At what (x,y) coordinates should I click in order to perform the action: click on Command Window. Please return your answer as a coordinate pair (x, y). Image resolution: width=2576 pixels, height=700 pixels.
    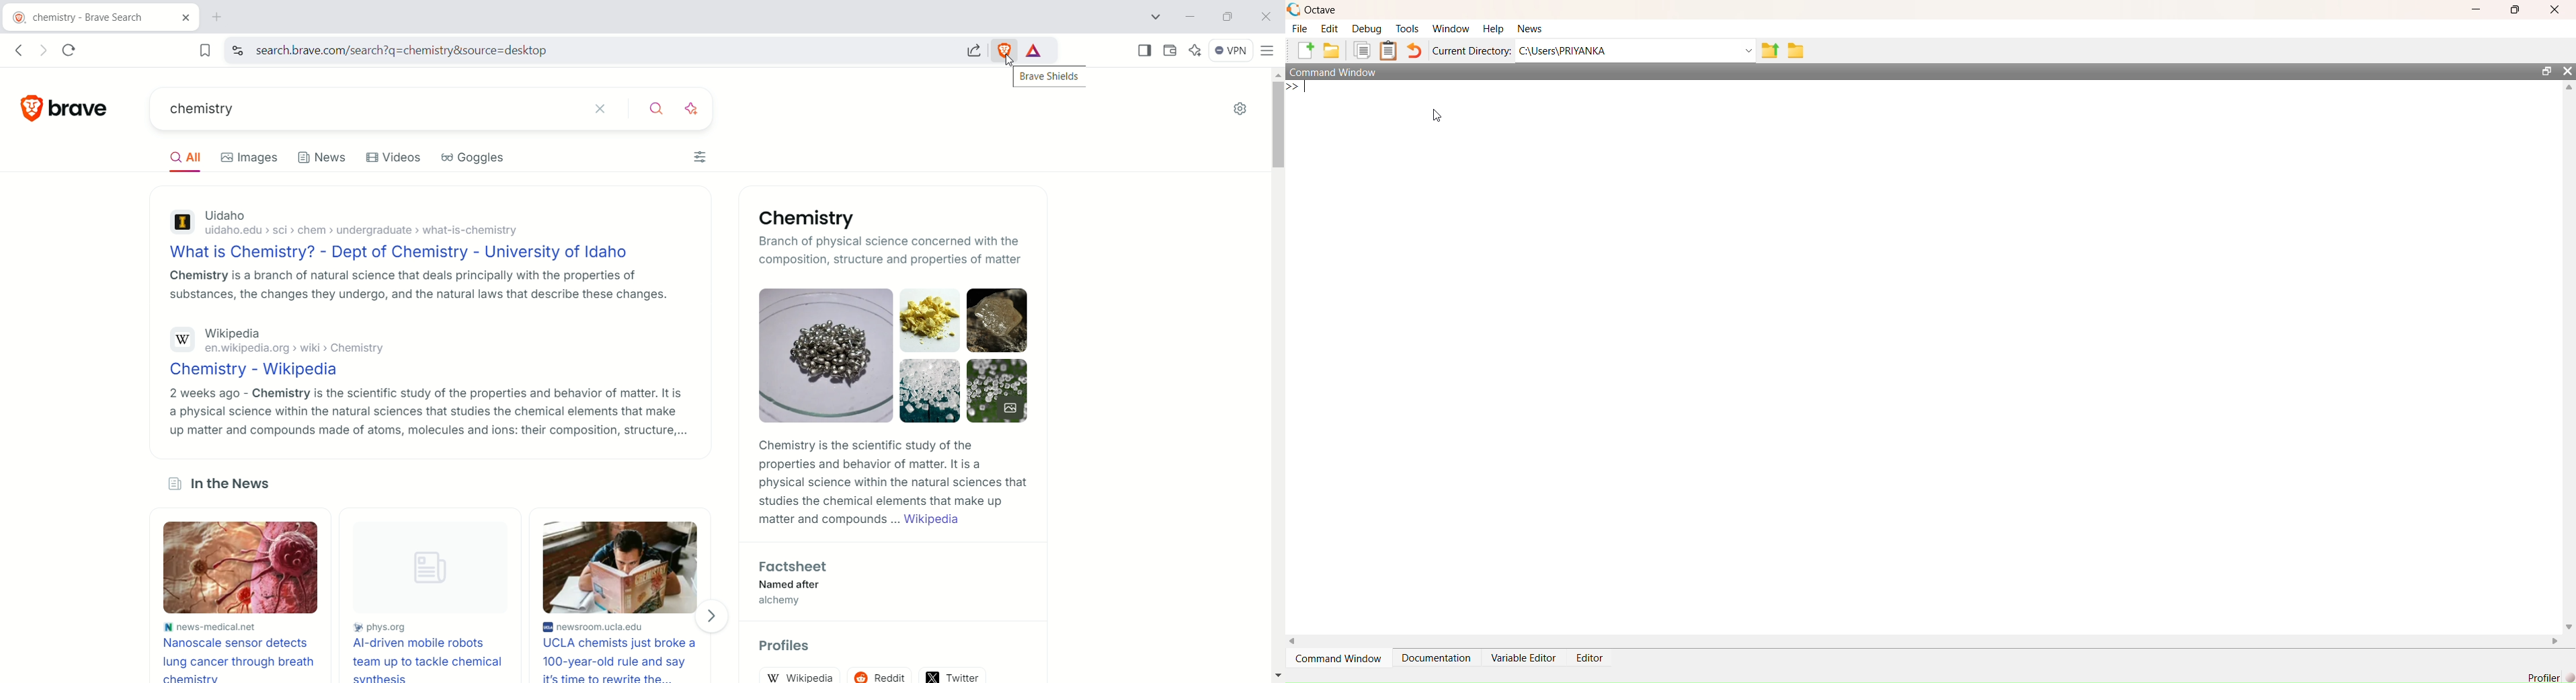
    Looking at the image, I should click on (1342, 72).